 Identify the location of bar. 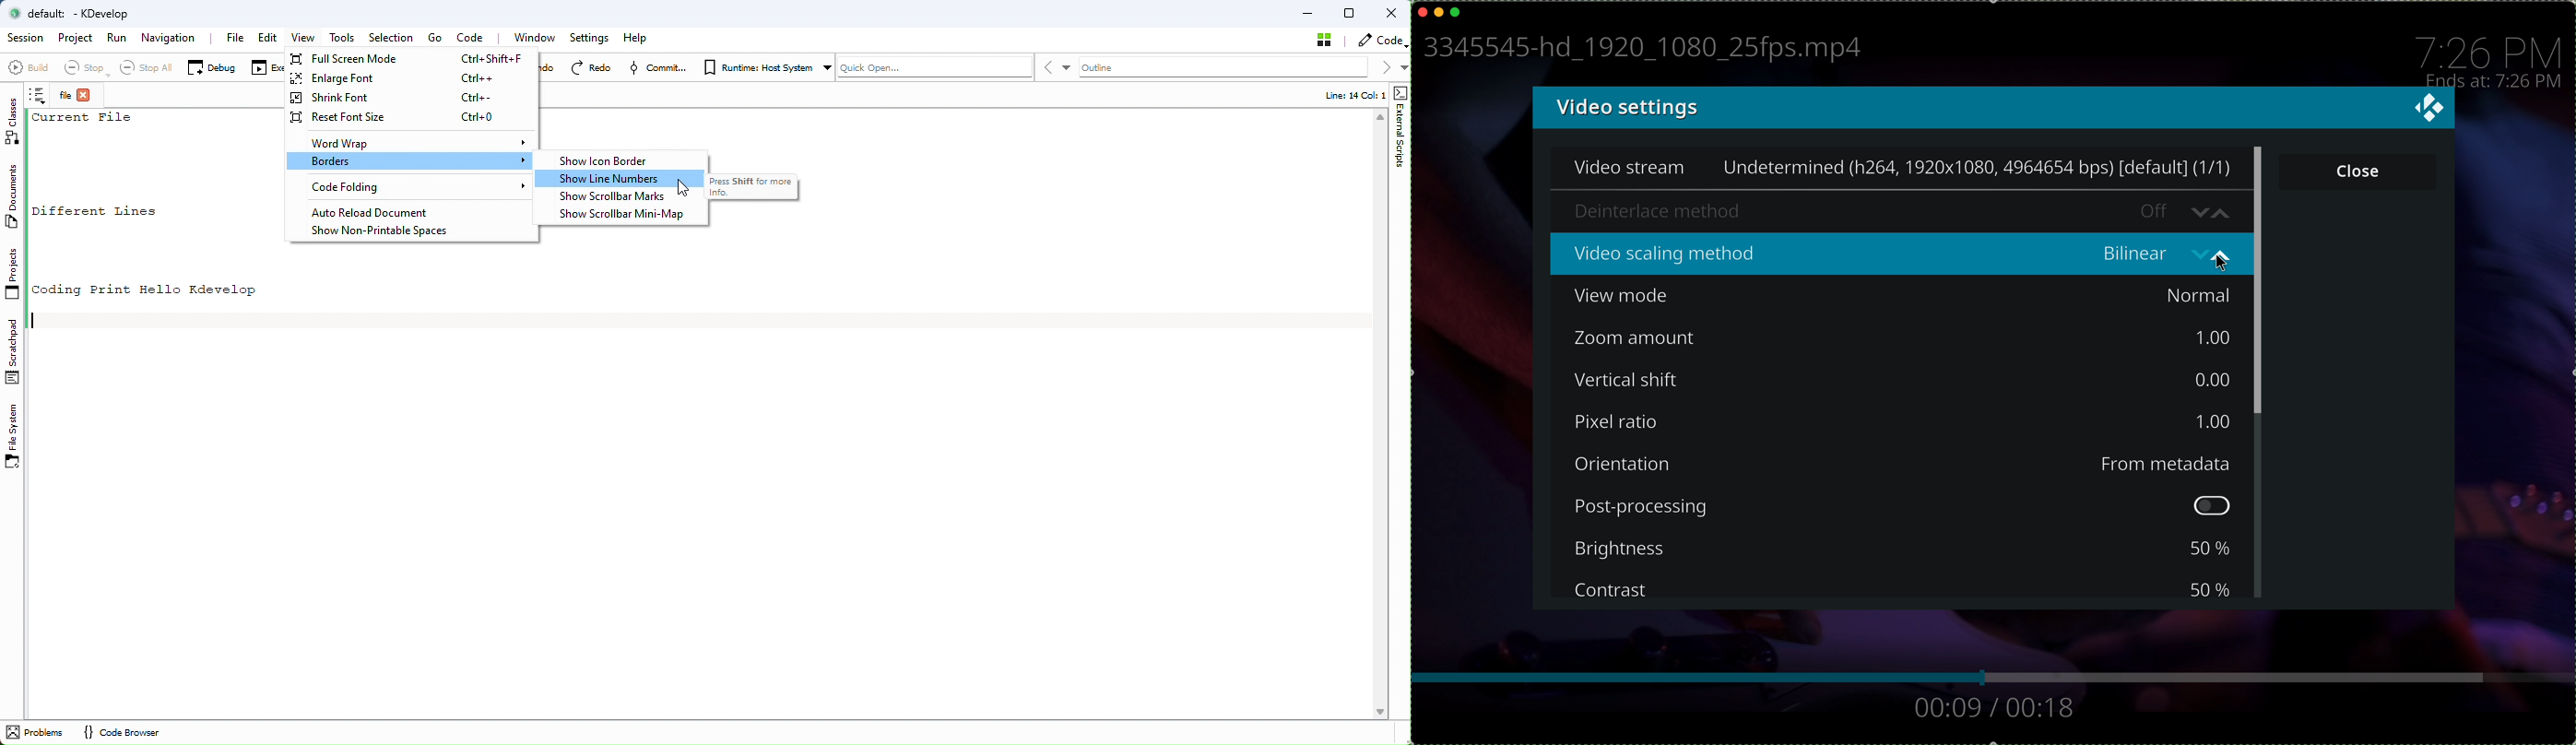
(1992, 677).